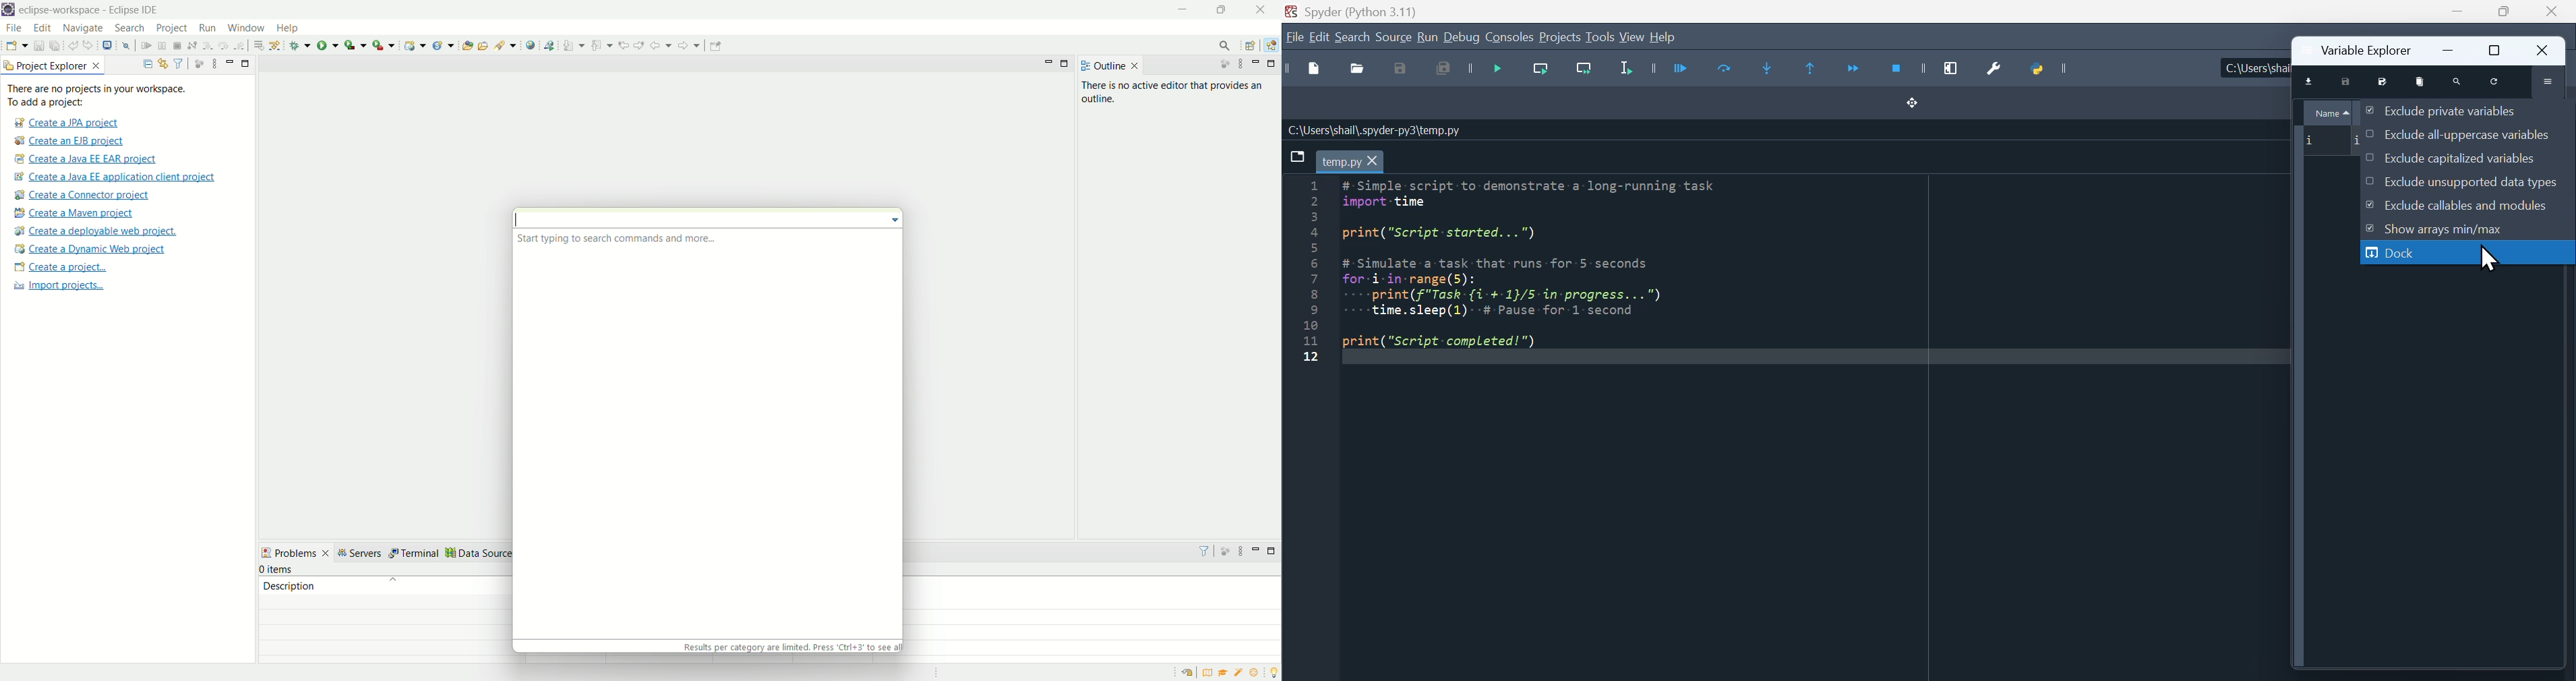  I want to click on cursor, so click(521, 220).